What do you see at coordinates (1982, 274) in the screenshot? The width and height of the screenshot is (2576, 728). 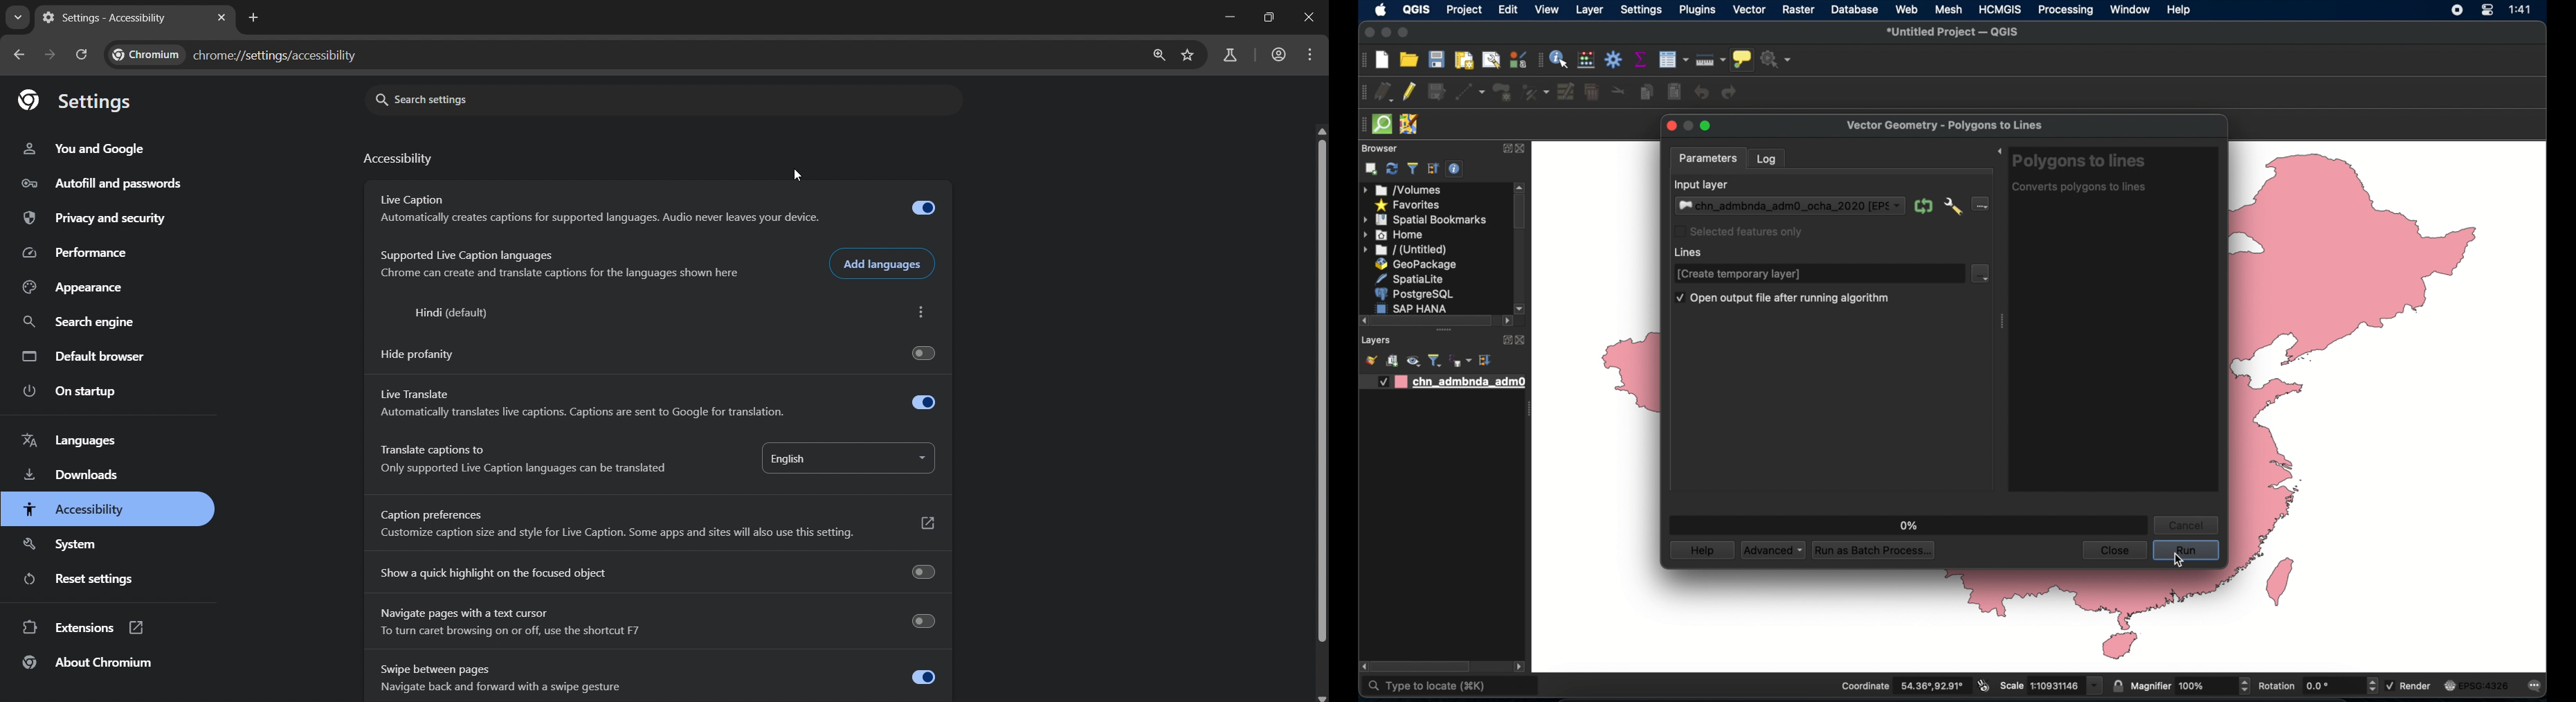 I see `line dropdown menu` at bounding box center [1982, 274].